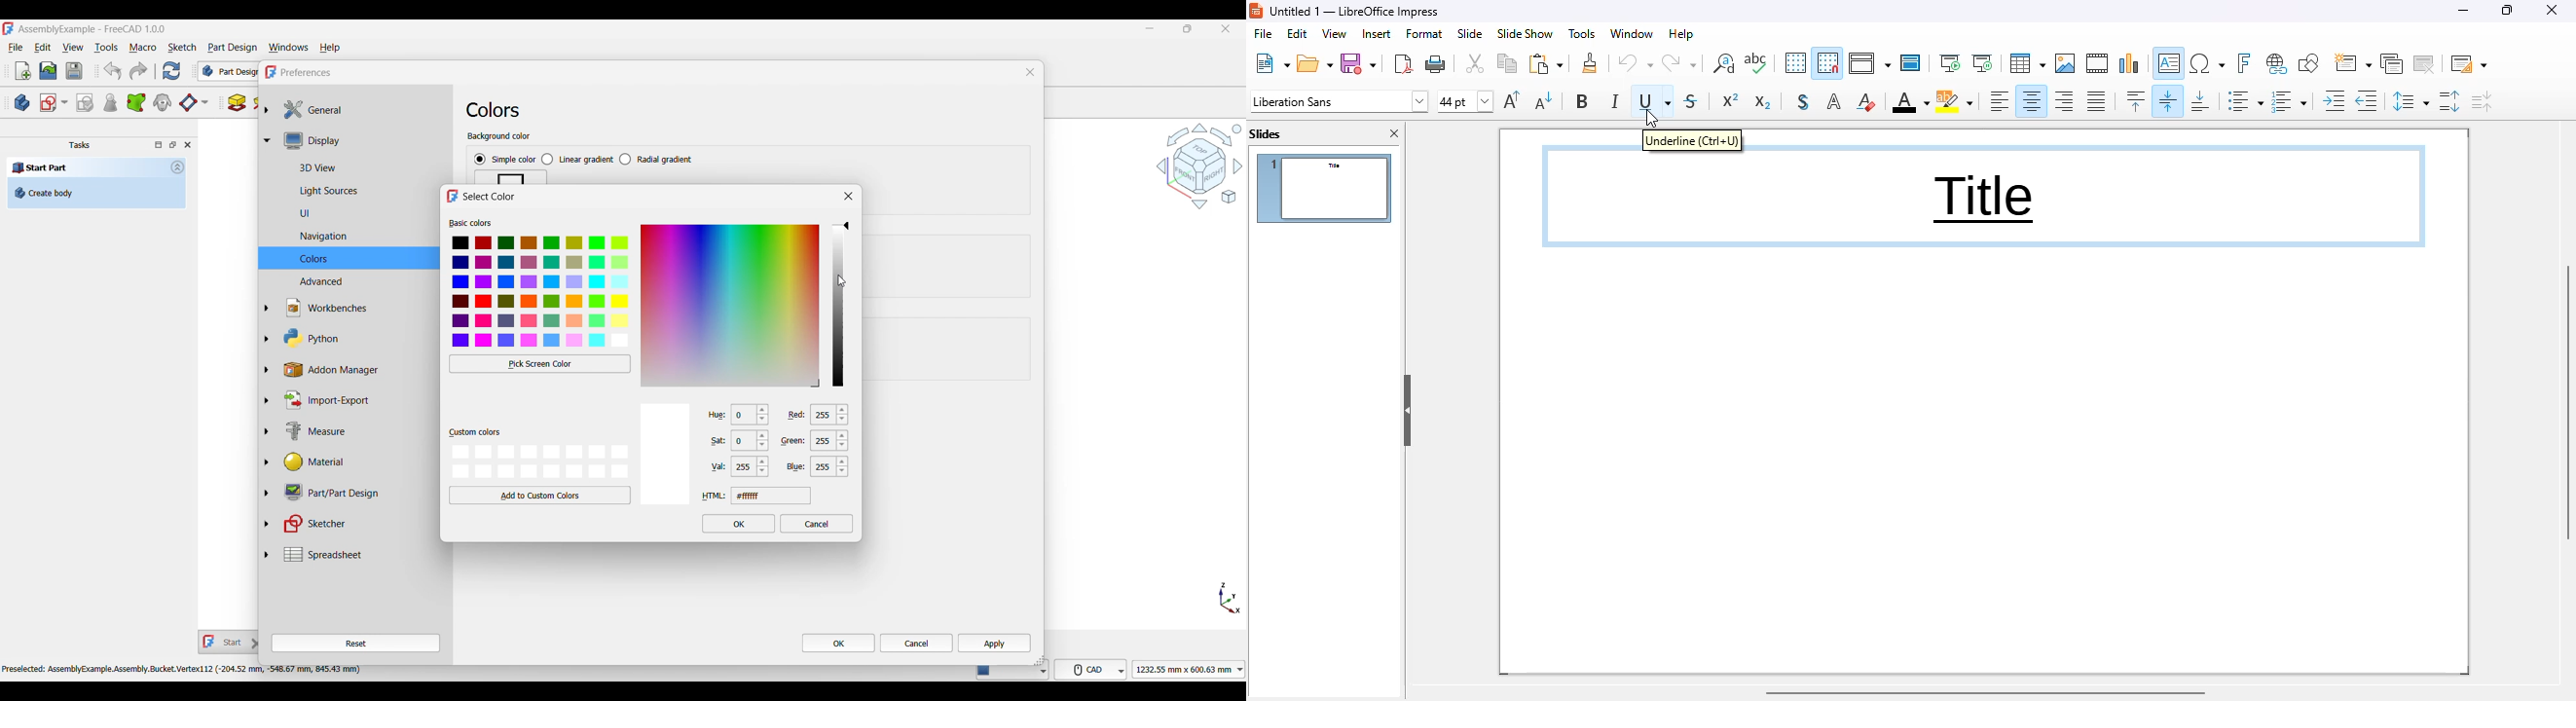  Describe the element at coordinates (2449, 102) in the screenshot. I see `increase paragraph spacing` at that location.